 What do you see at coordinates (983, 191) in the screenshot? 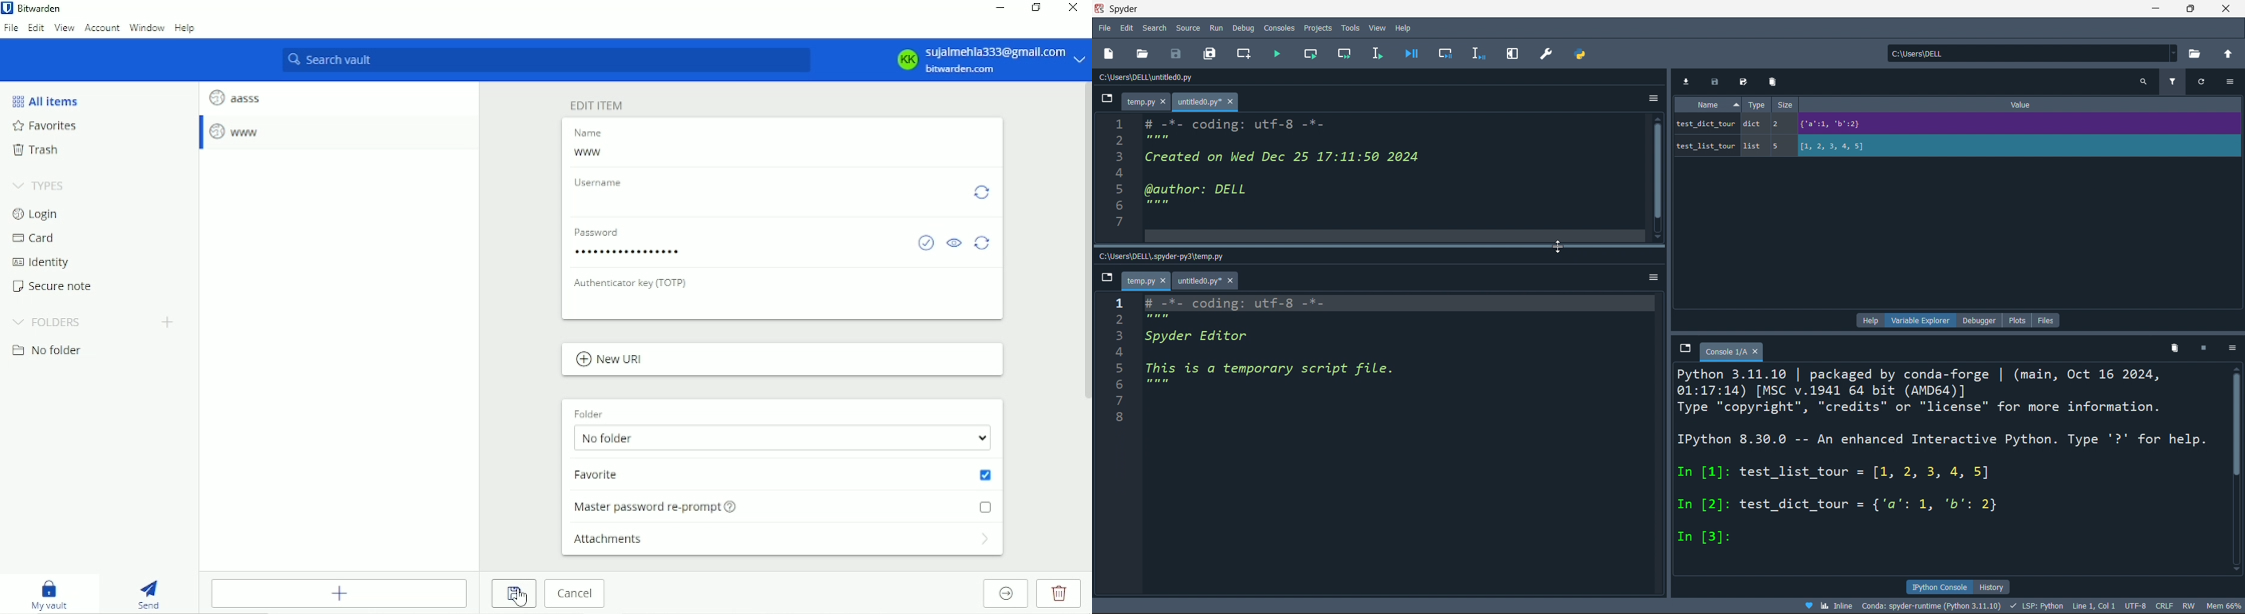
I see `Generate username` at bounding box center [983, 191].